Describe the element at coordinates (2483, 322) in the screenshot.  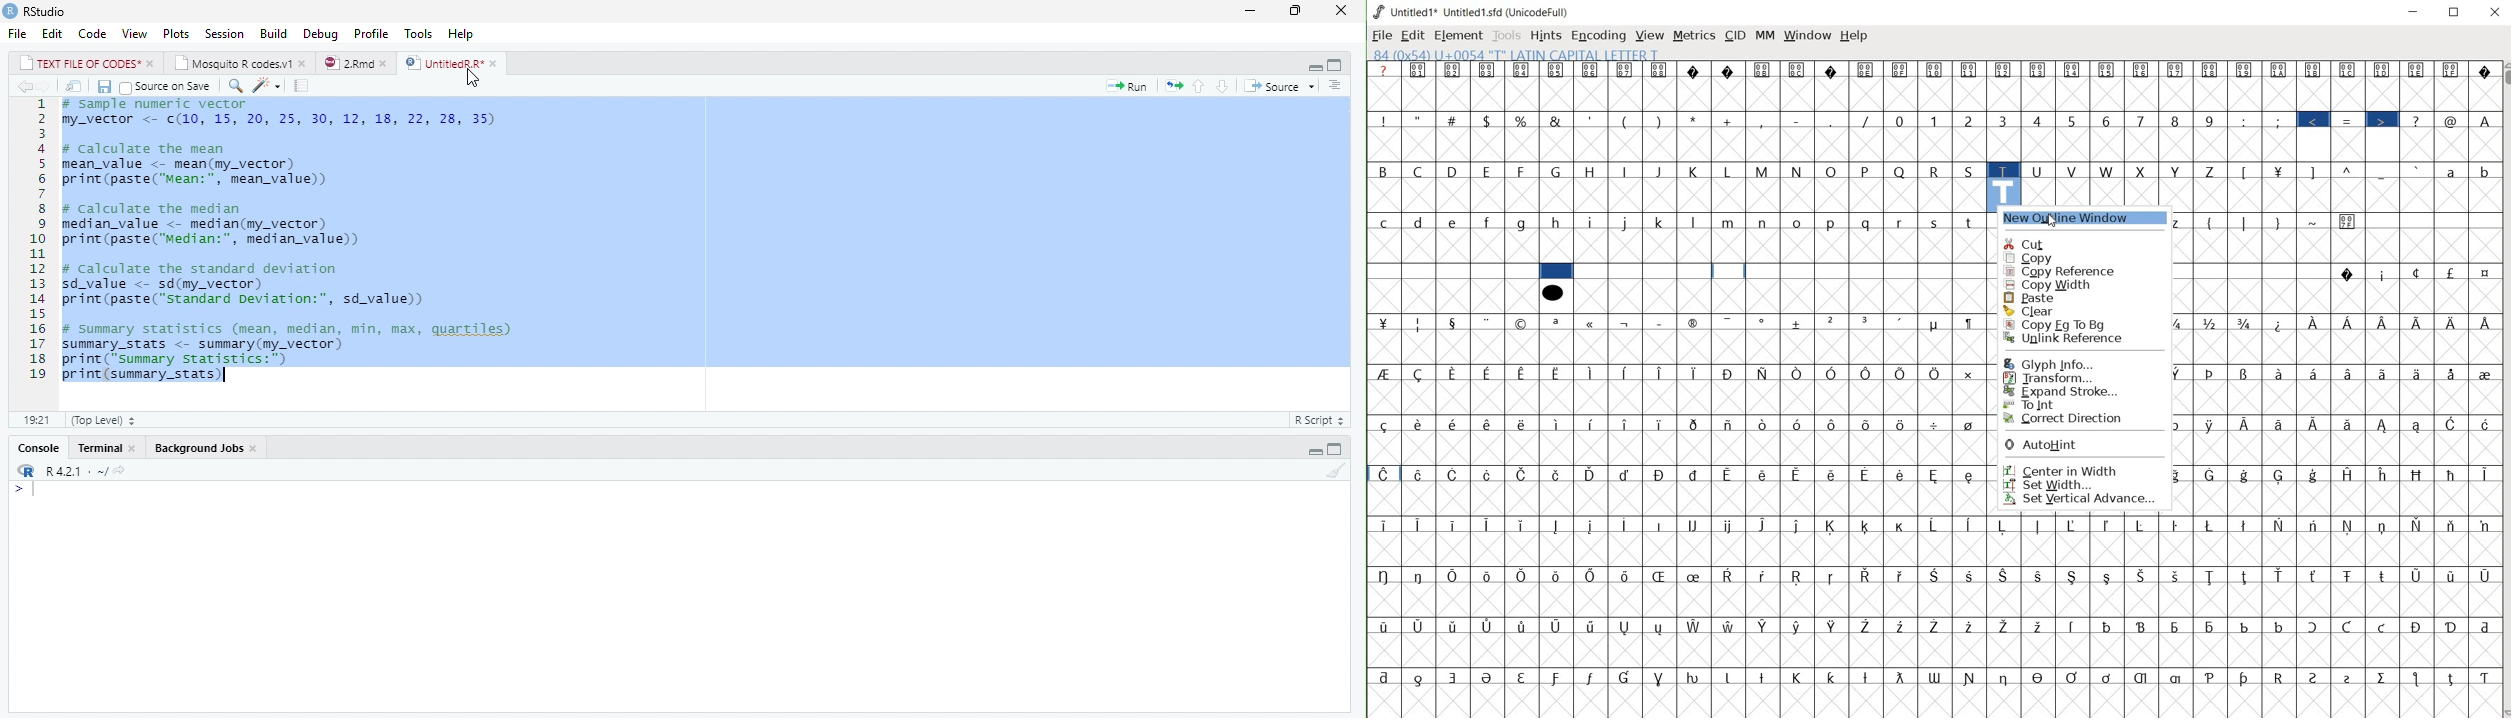
I see `Symbol` at that location.